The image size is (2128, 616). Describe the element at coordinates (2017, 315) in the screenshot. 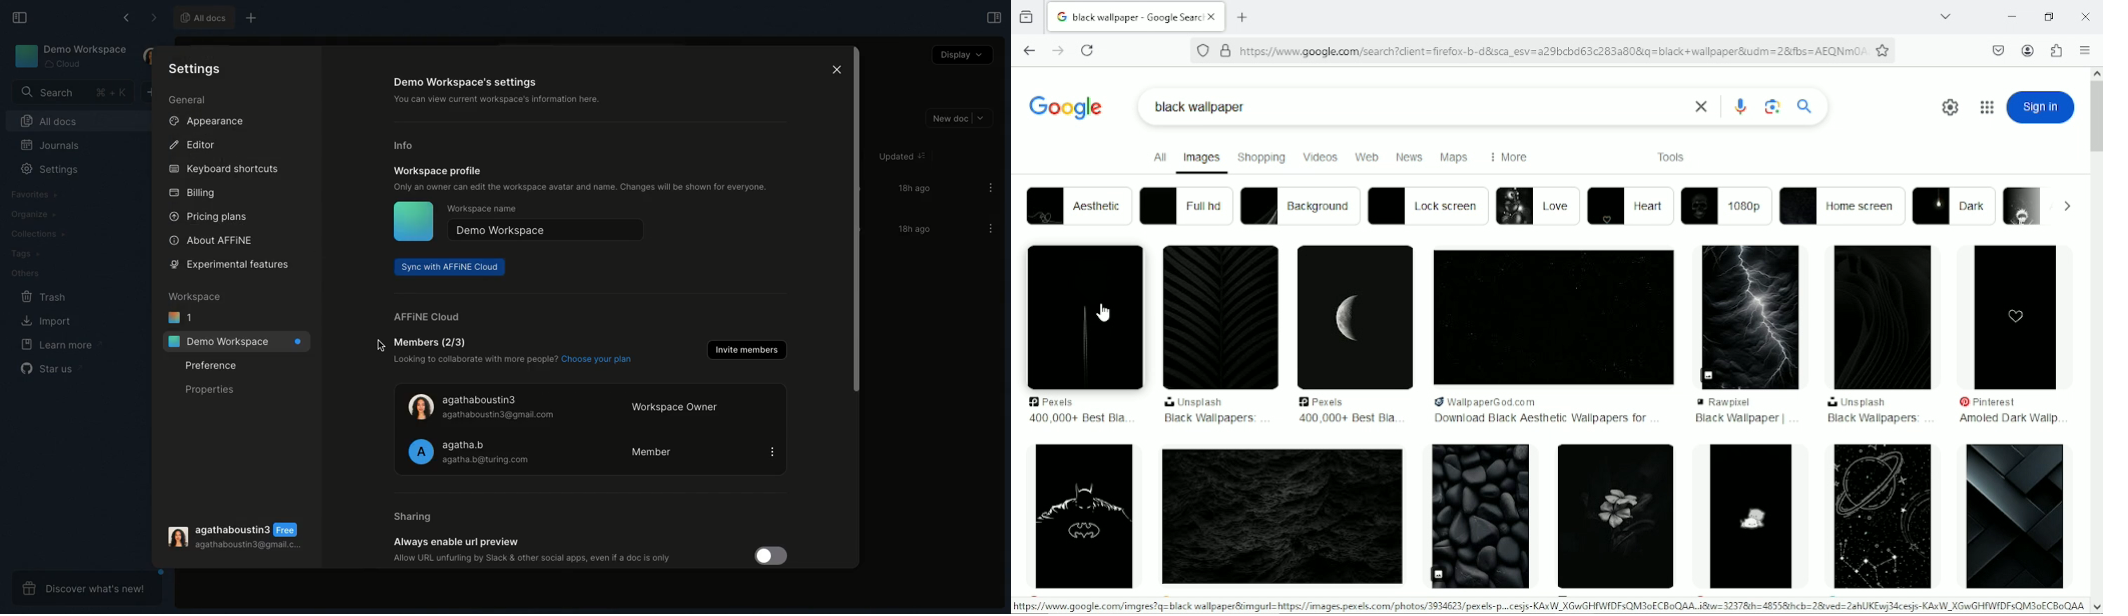

I see `black image` at that location.